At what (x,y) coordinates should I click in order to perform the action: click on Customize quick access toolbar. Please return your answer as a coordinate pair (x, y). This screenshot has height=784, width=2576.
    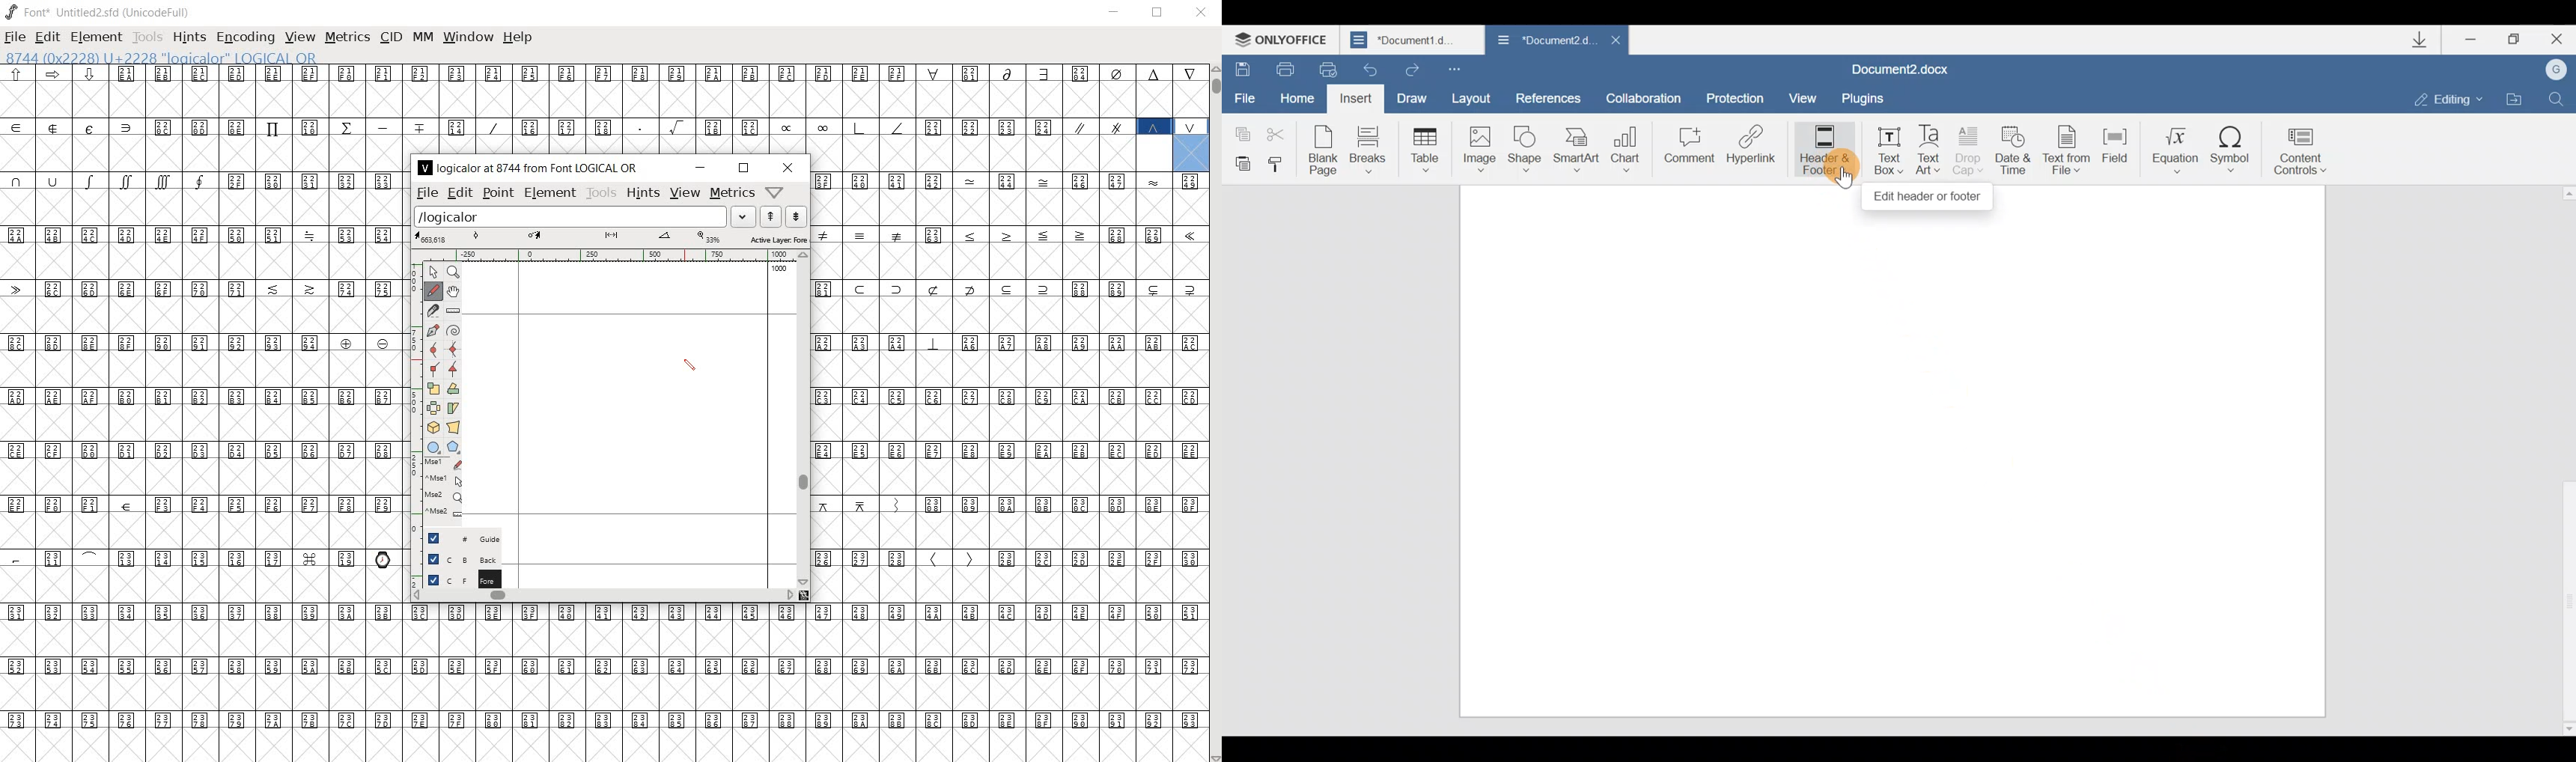
    Looking at the image, I should click on (1466, 68).